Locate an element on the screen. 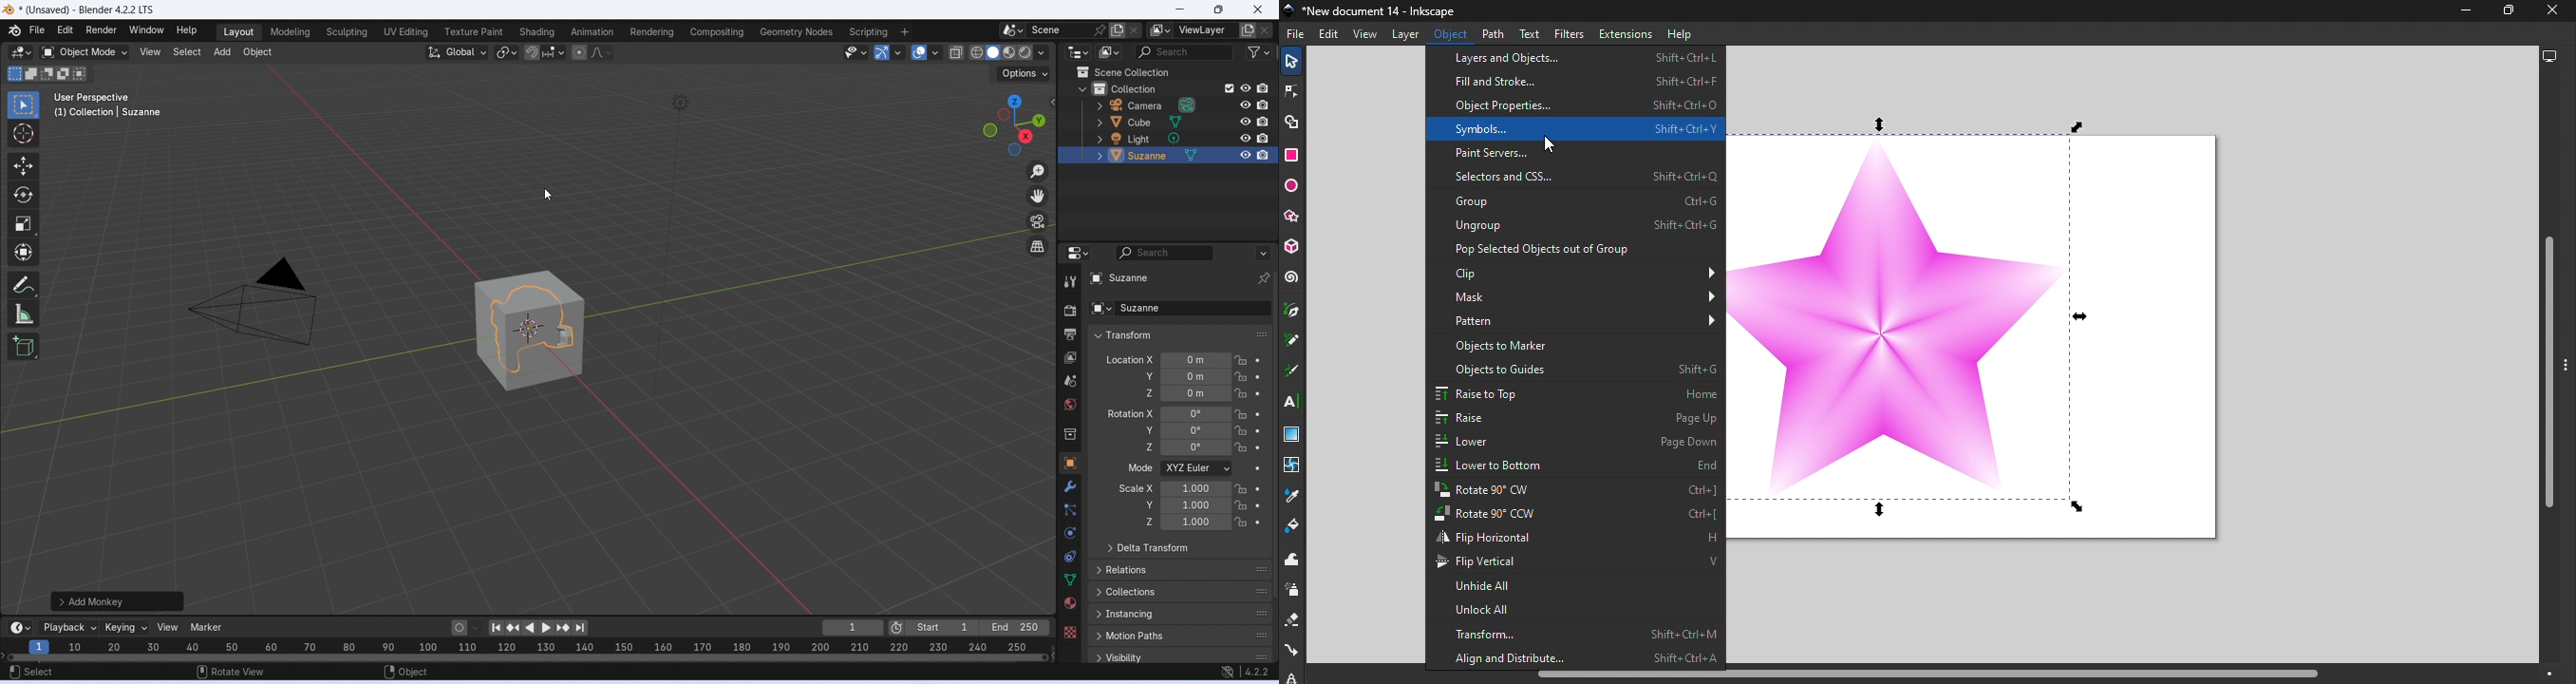 Image resolution: width=2576 pixels, height=700 pixels. Objects to guide is located at coordinates (1571, 370).